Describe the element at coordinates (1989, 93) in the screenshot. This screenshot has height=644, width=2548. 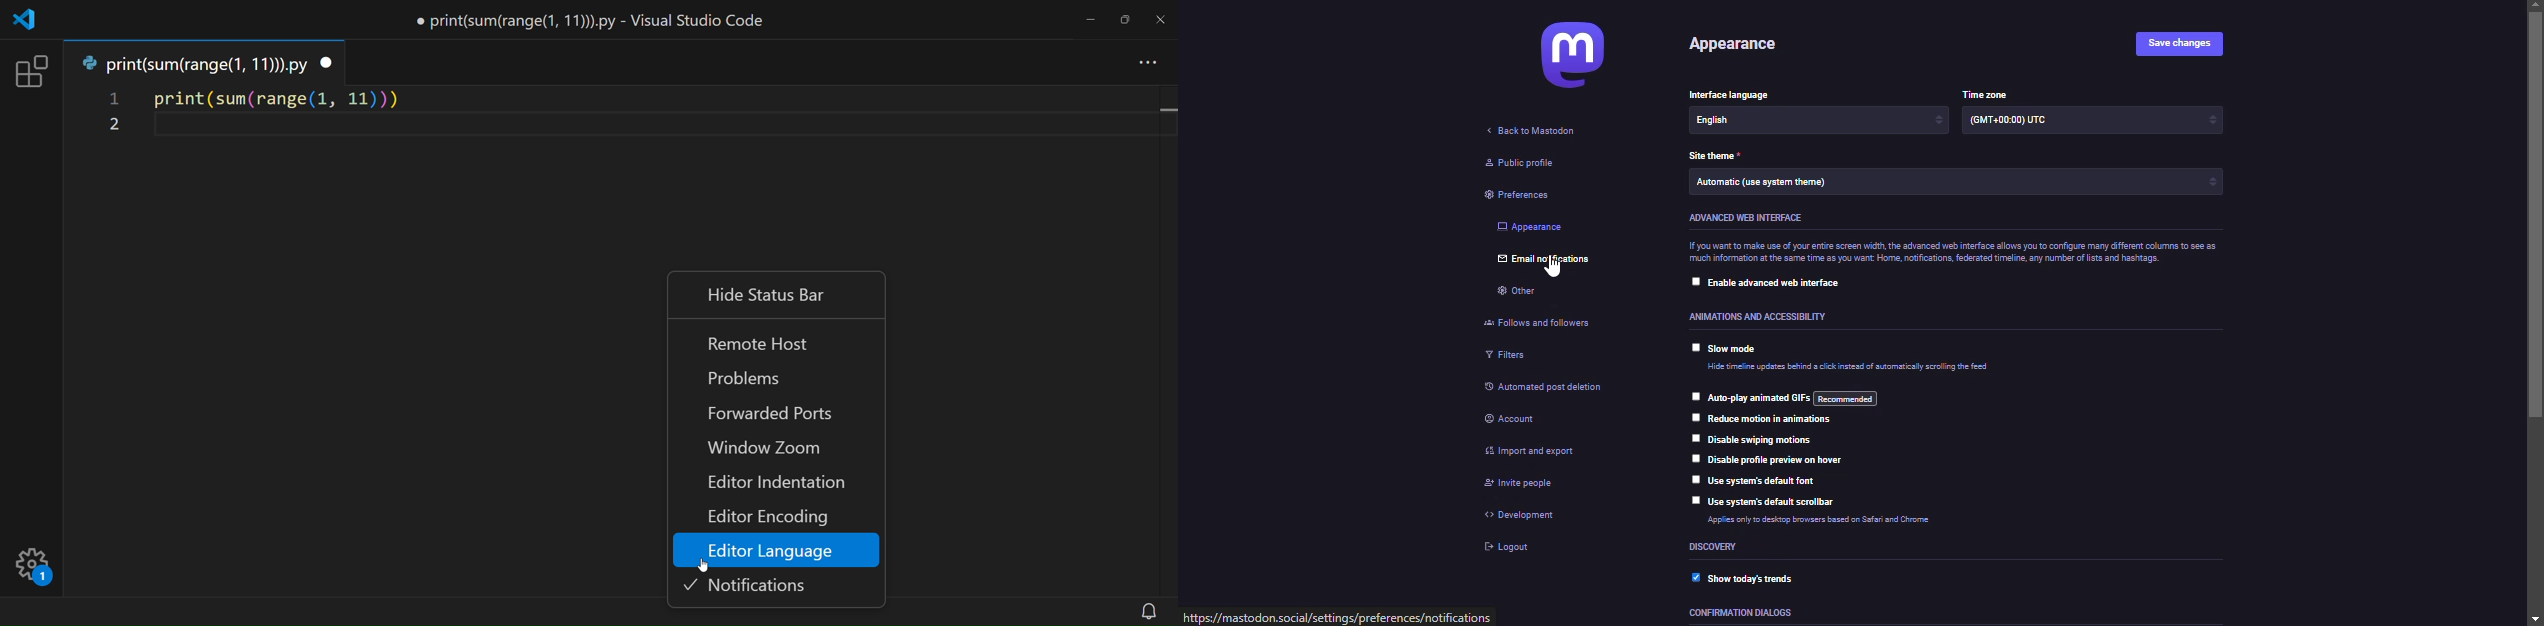
I see `time zone` at that location.